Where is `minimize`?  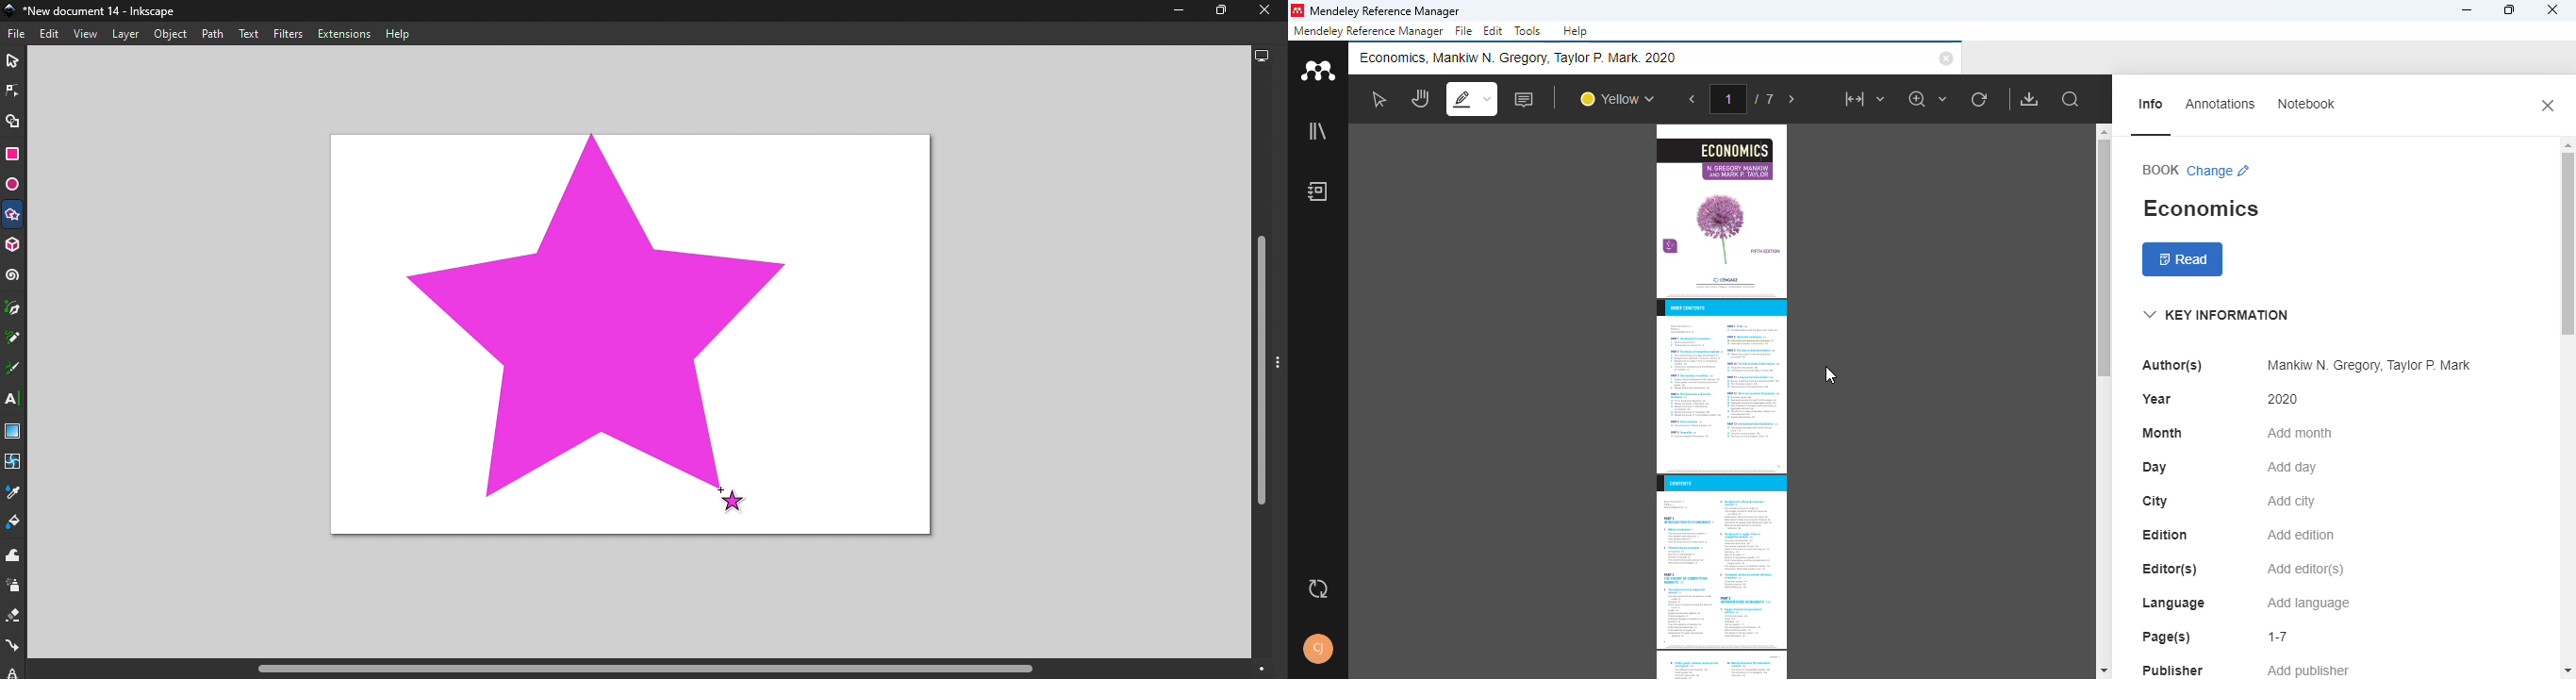
minimize is located at coordinates (2466, 10).